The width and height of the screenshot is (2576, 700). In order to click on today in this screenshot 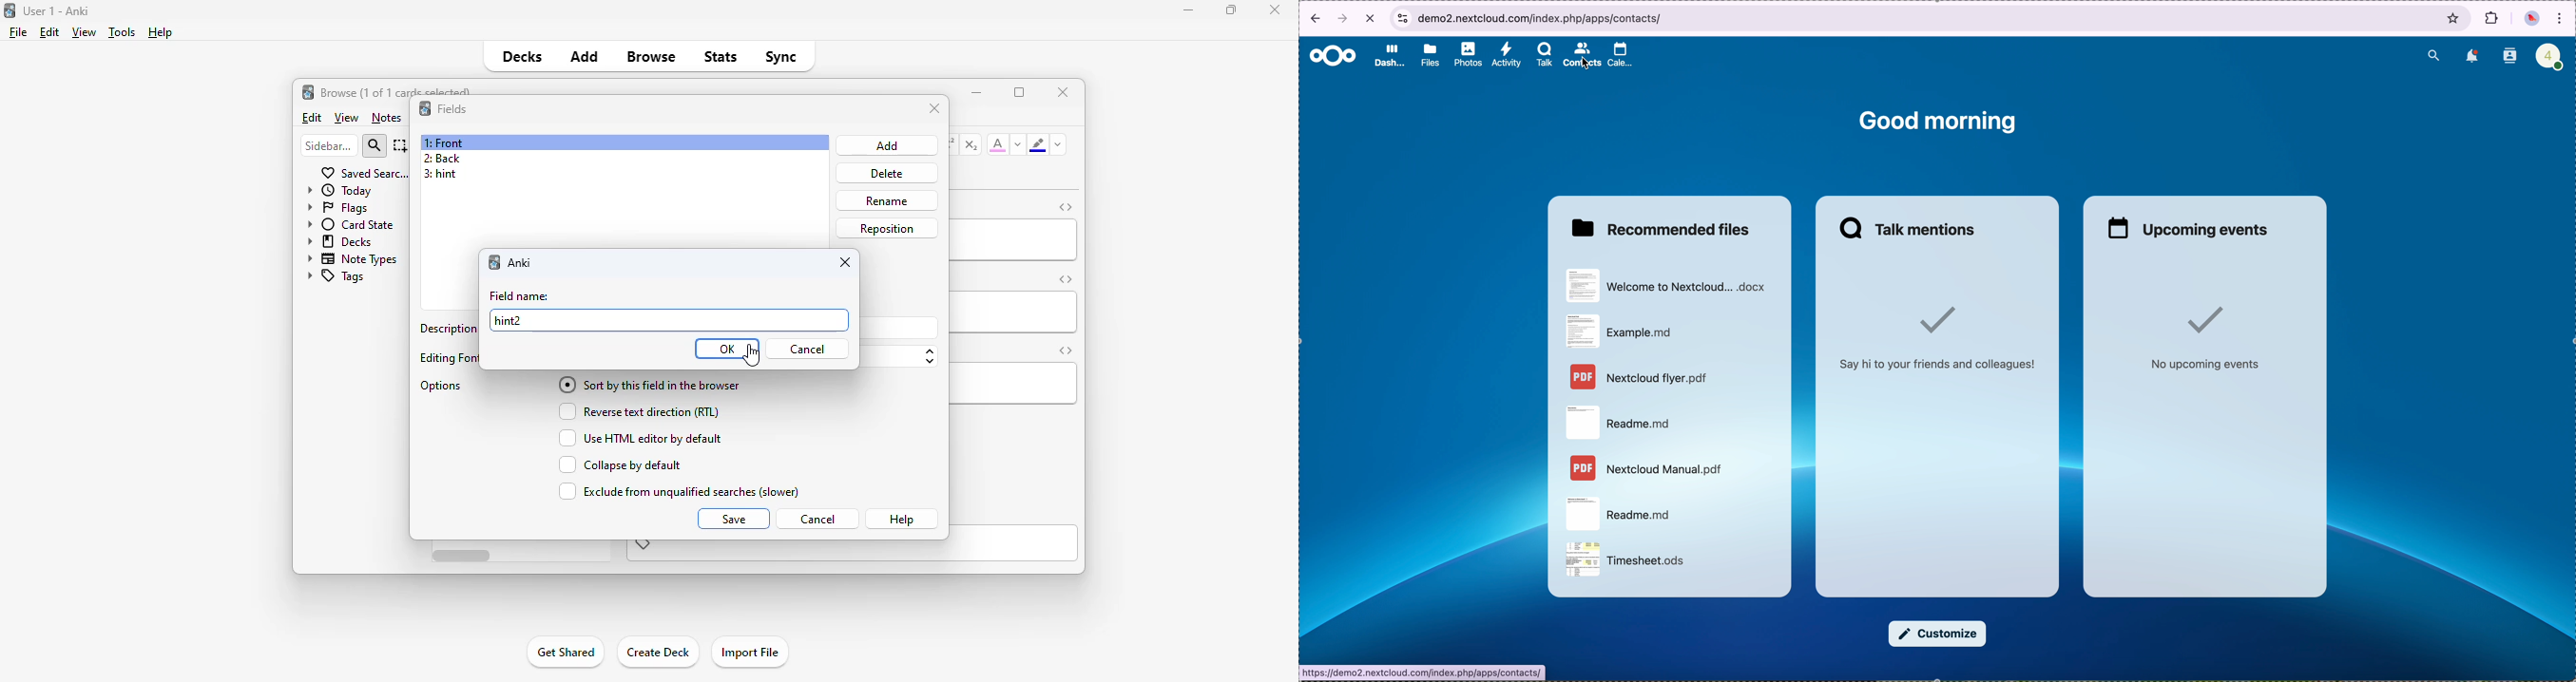, I will do `click(339, 190)`.